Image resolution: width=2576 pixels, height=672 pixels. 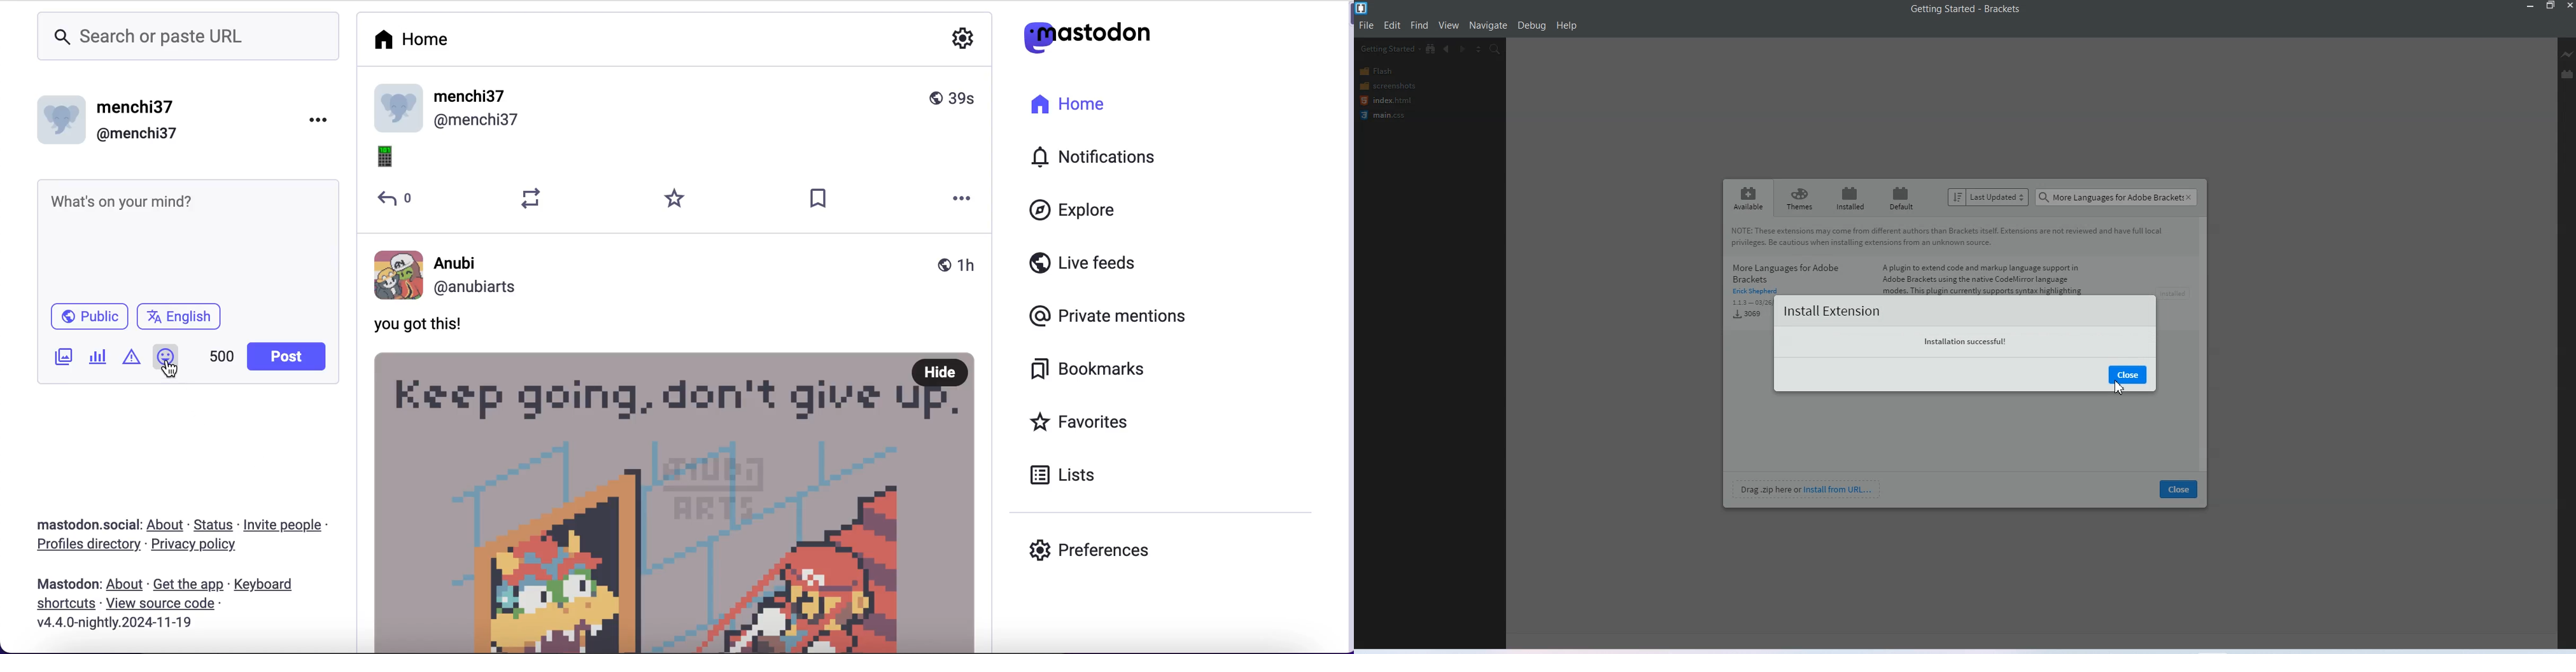 What do you see at coordinates (1965, 342) in the screenshot?
I see `Installation successful` at bounding box center [1965, 342].